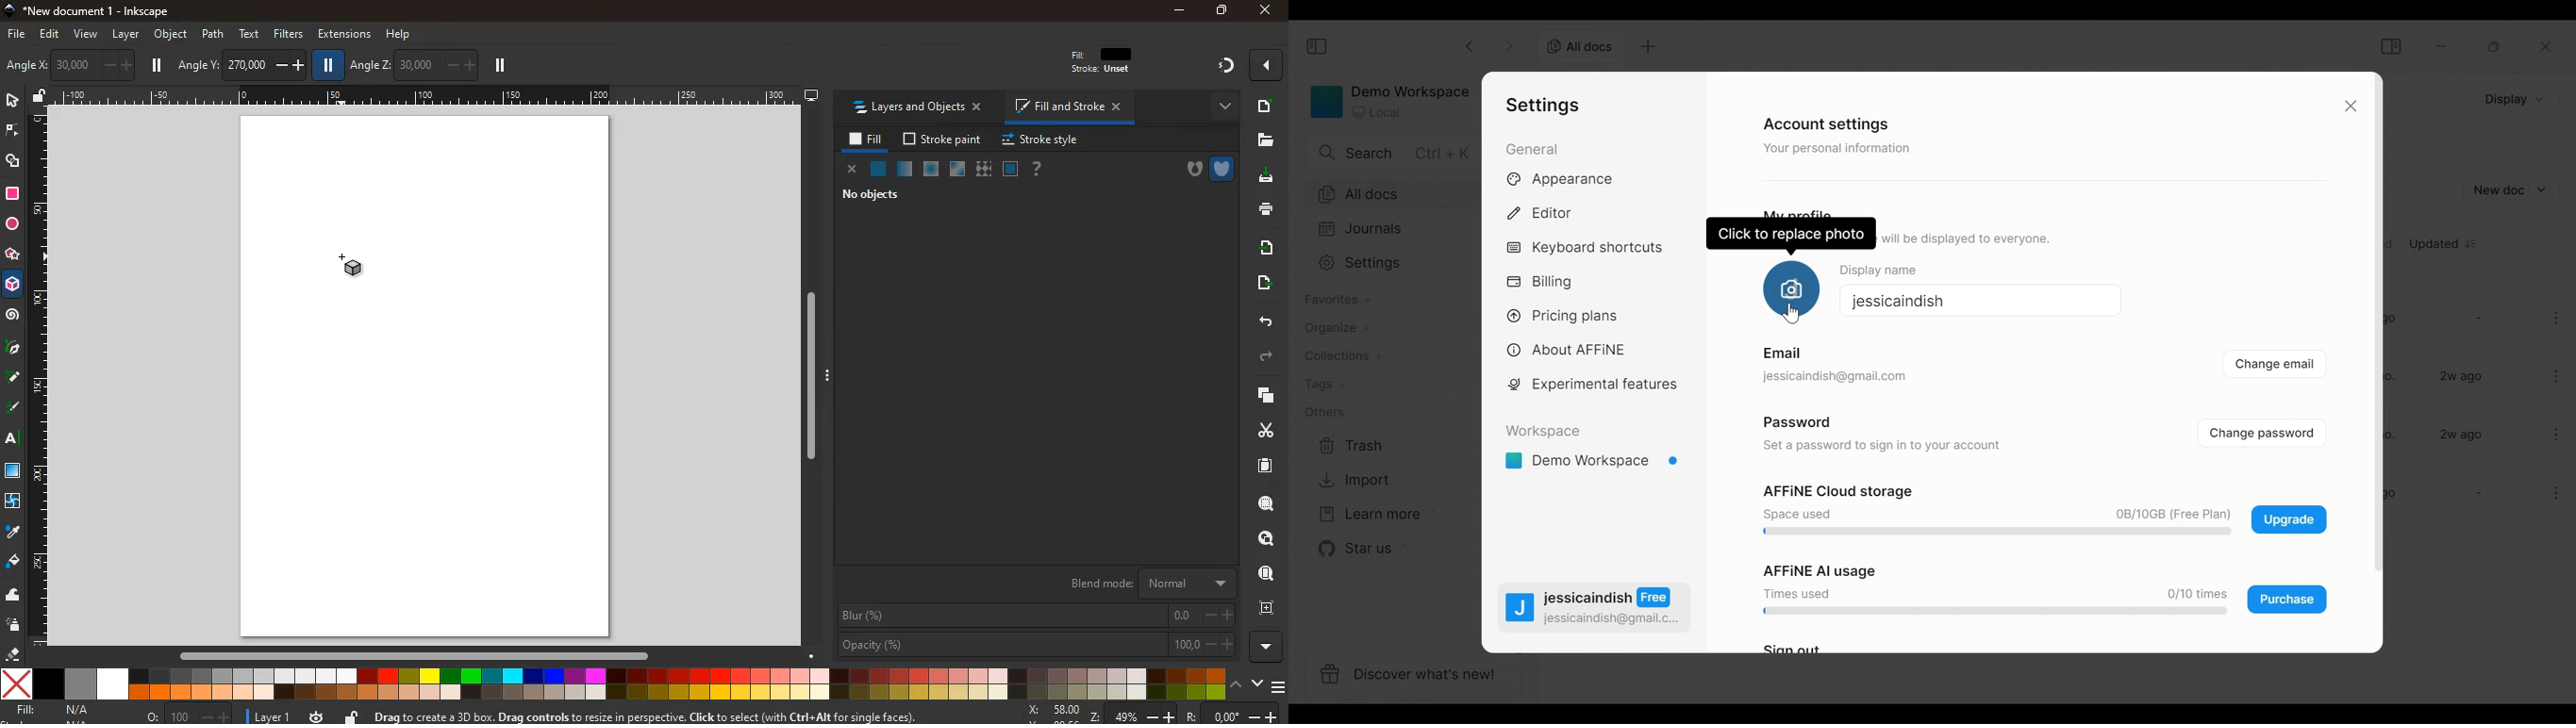 The width and height of the screenshot is (2576, 728). I want to click on stroke style, so click(1038, 140).